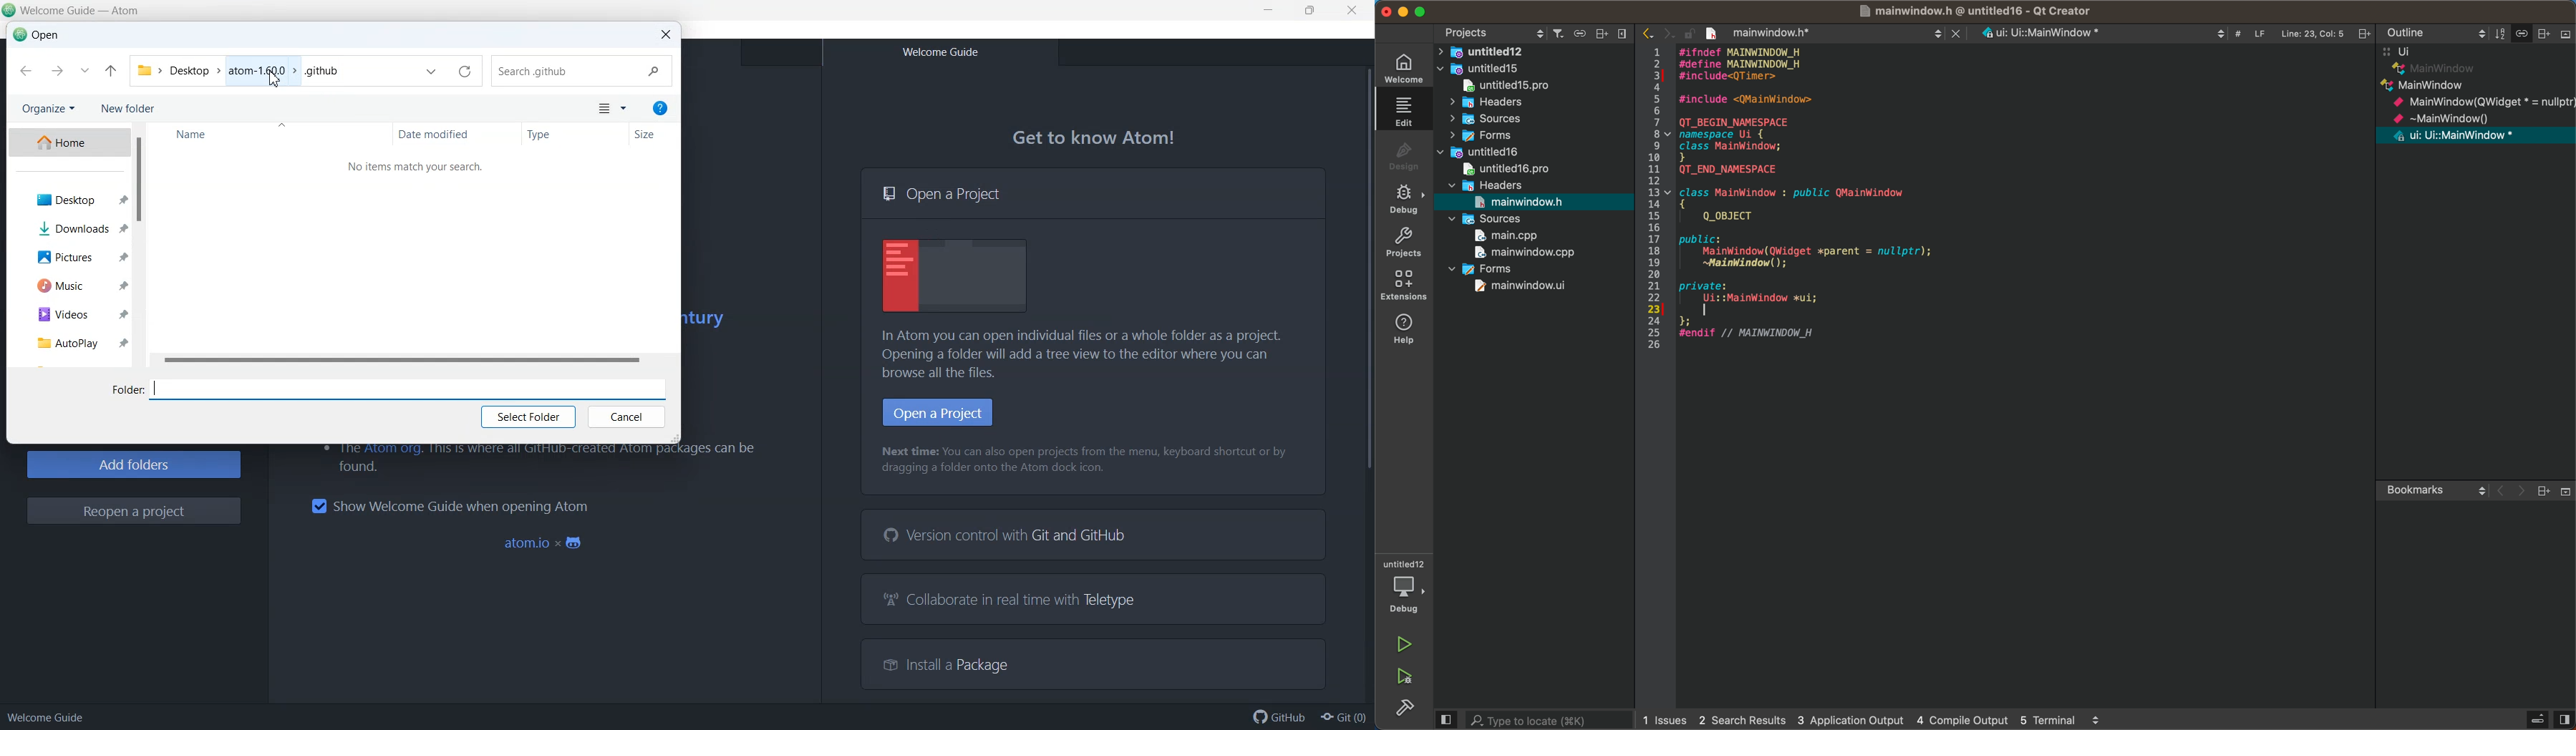 The image size is (2576, 756). I want to click on Desktop, so click(188, 70).